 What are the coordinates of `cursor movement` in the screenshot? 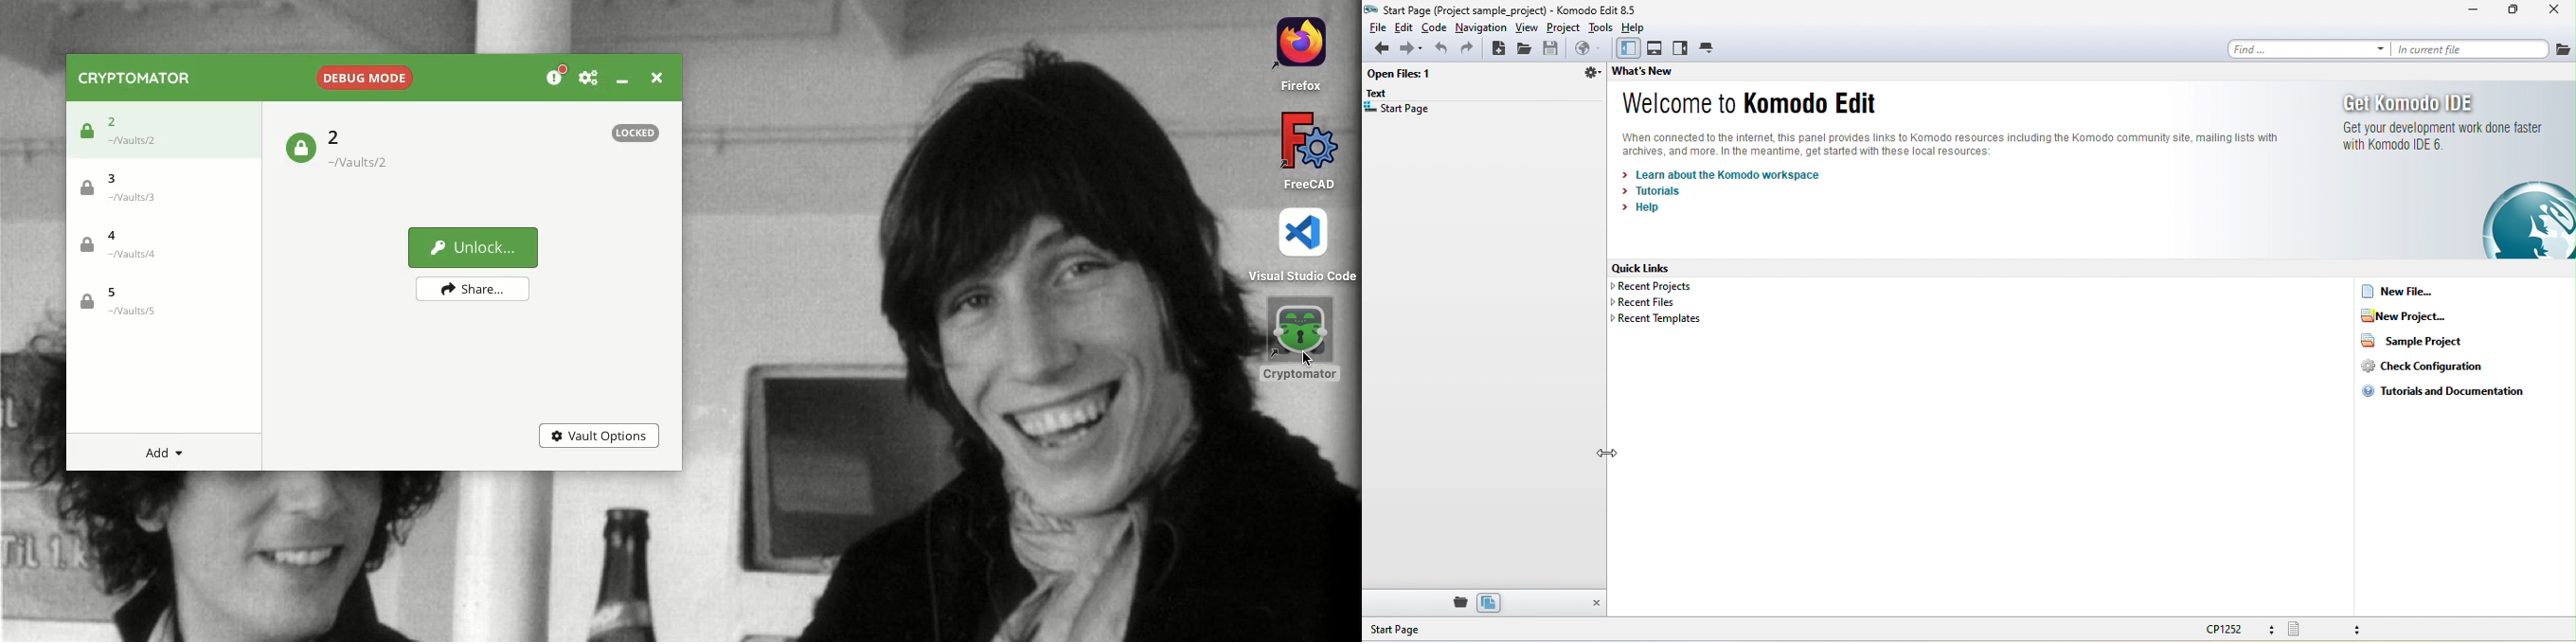 It's located at (1606, 453).